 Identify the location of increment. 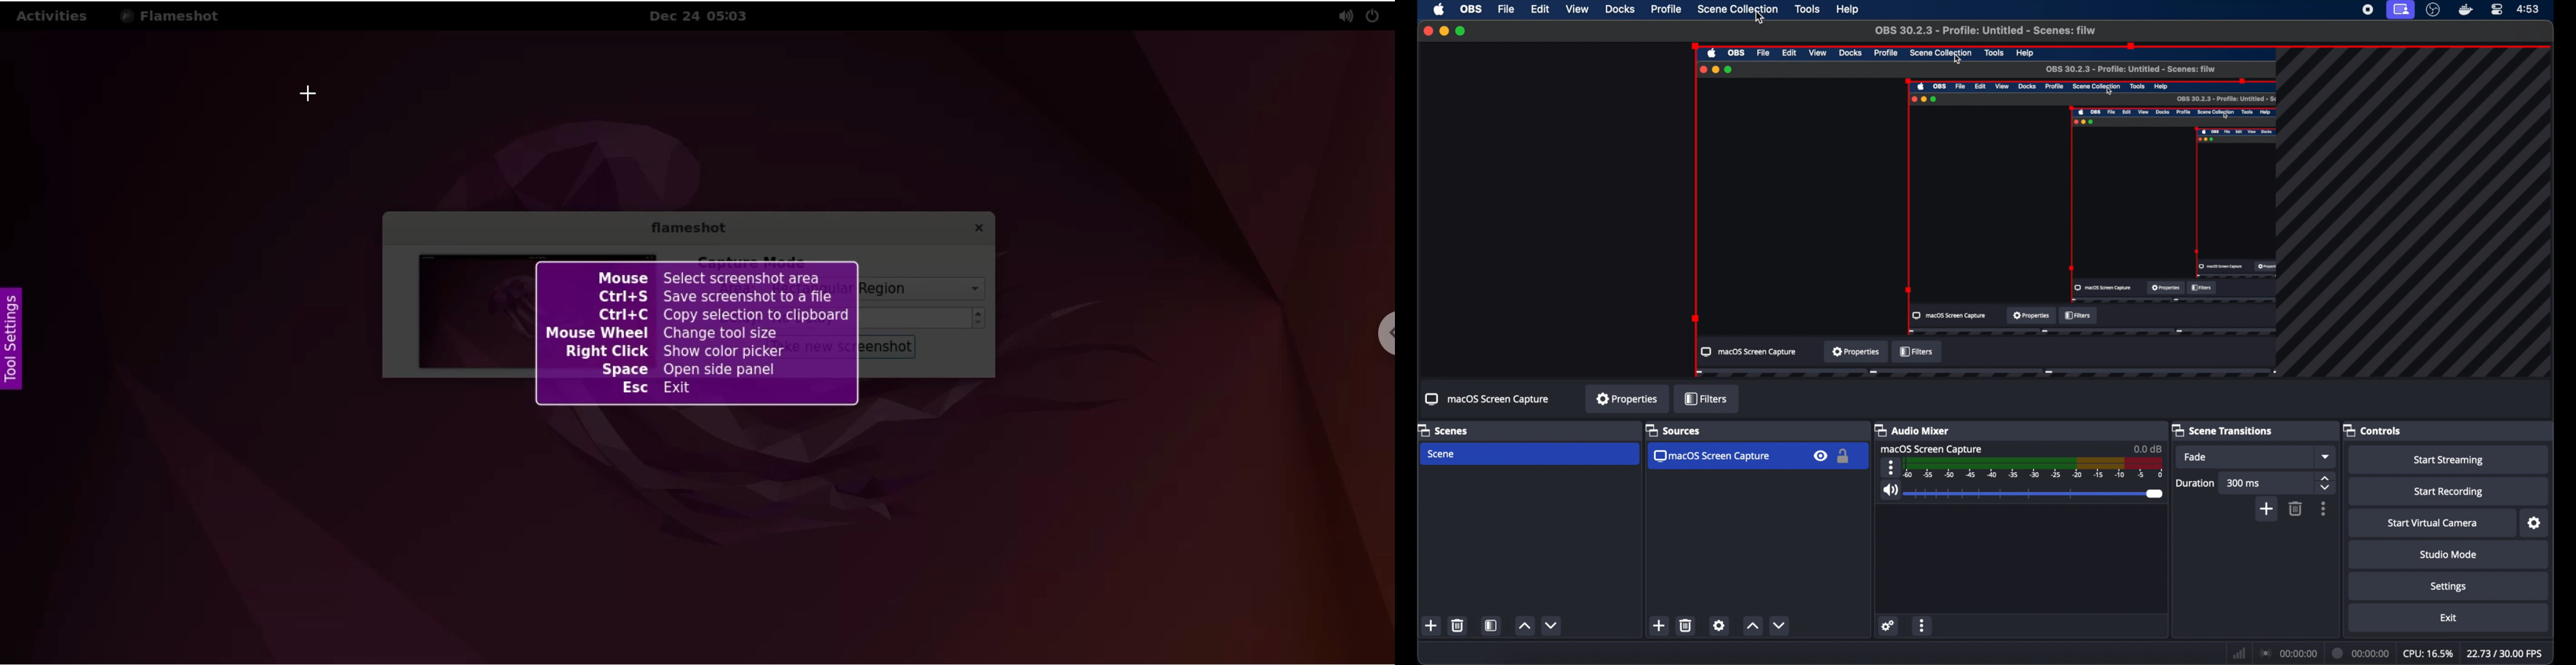
(1753, 626).